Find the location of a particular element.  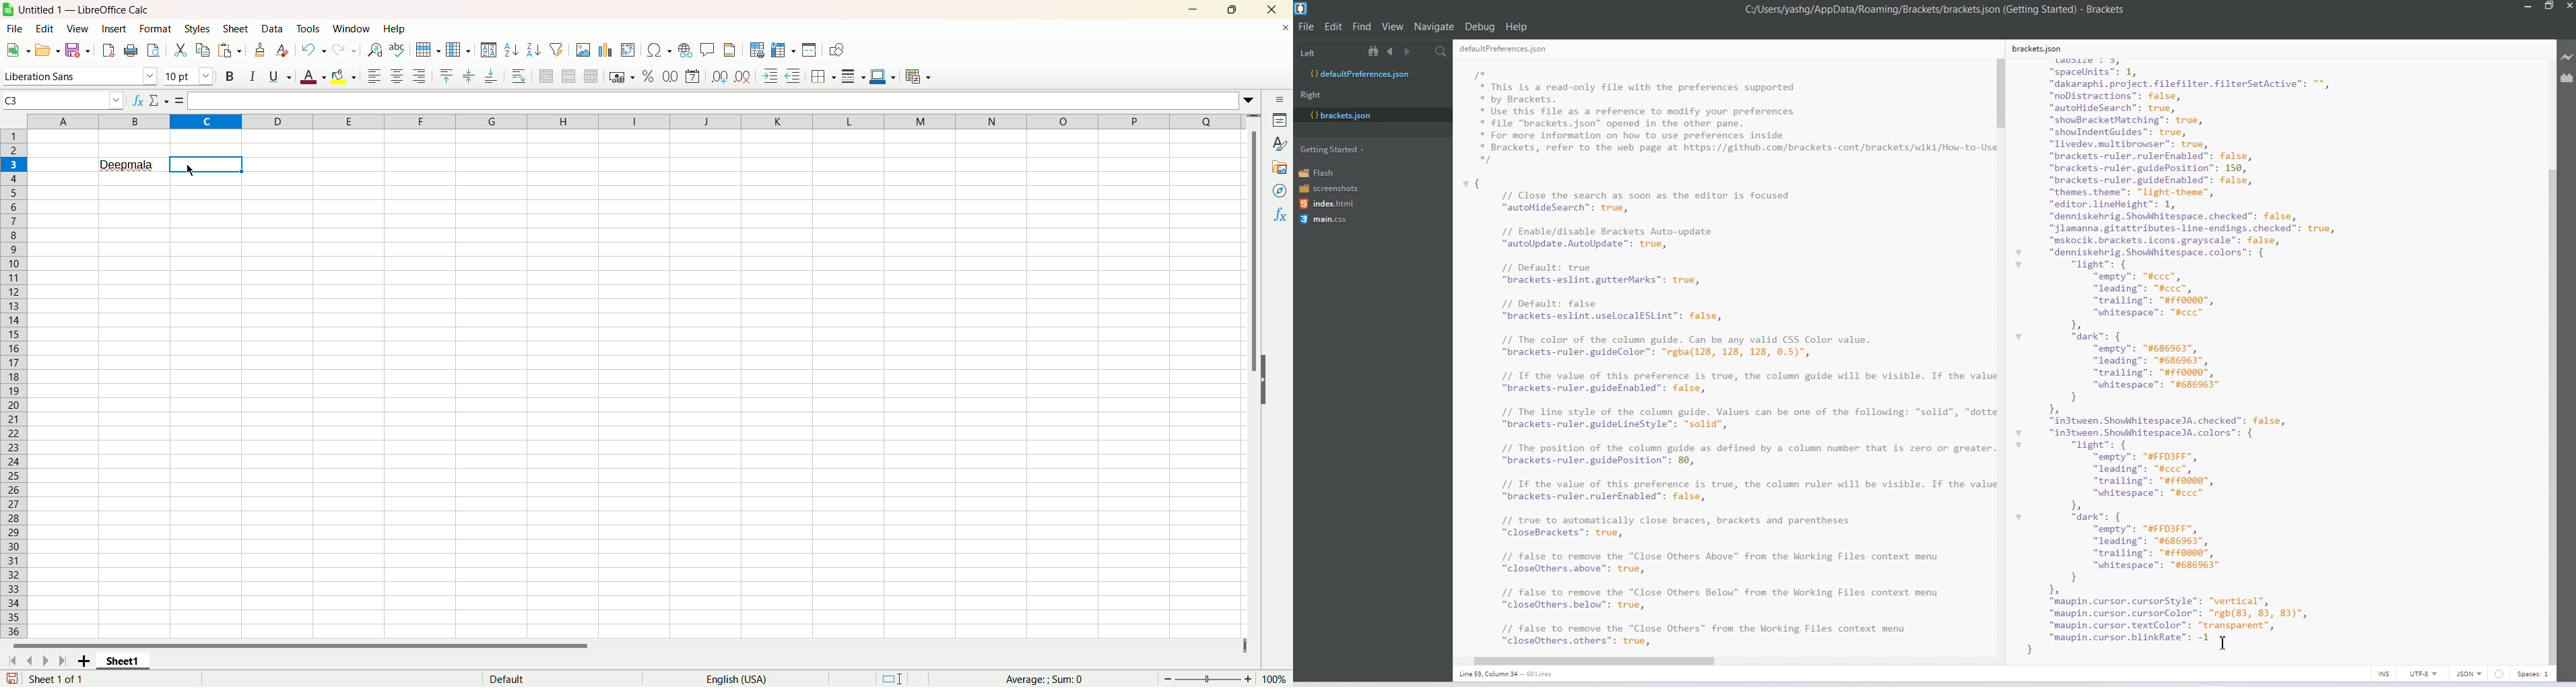

Maximize is located at coordinates (2549, 7).